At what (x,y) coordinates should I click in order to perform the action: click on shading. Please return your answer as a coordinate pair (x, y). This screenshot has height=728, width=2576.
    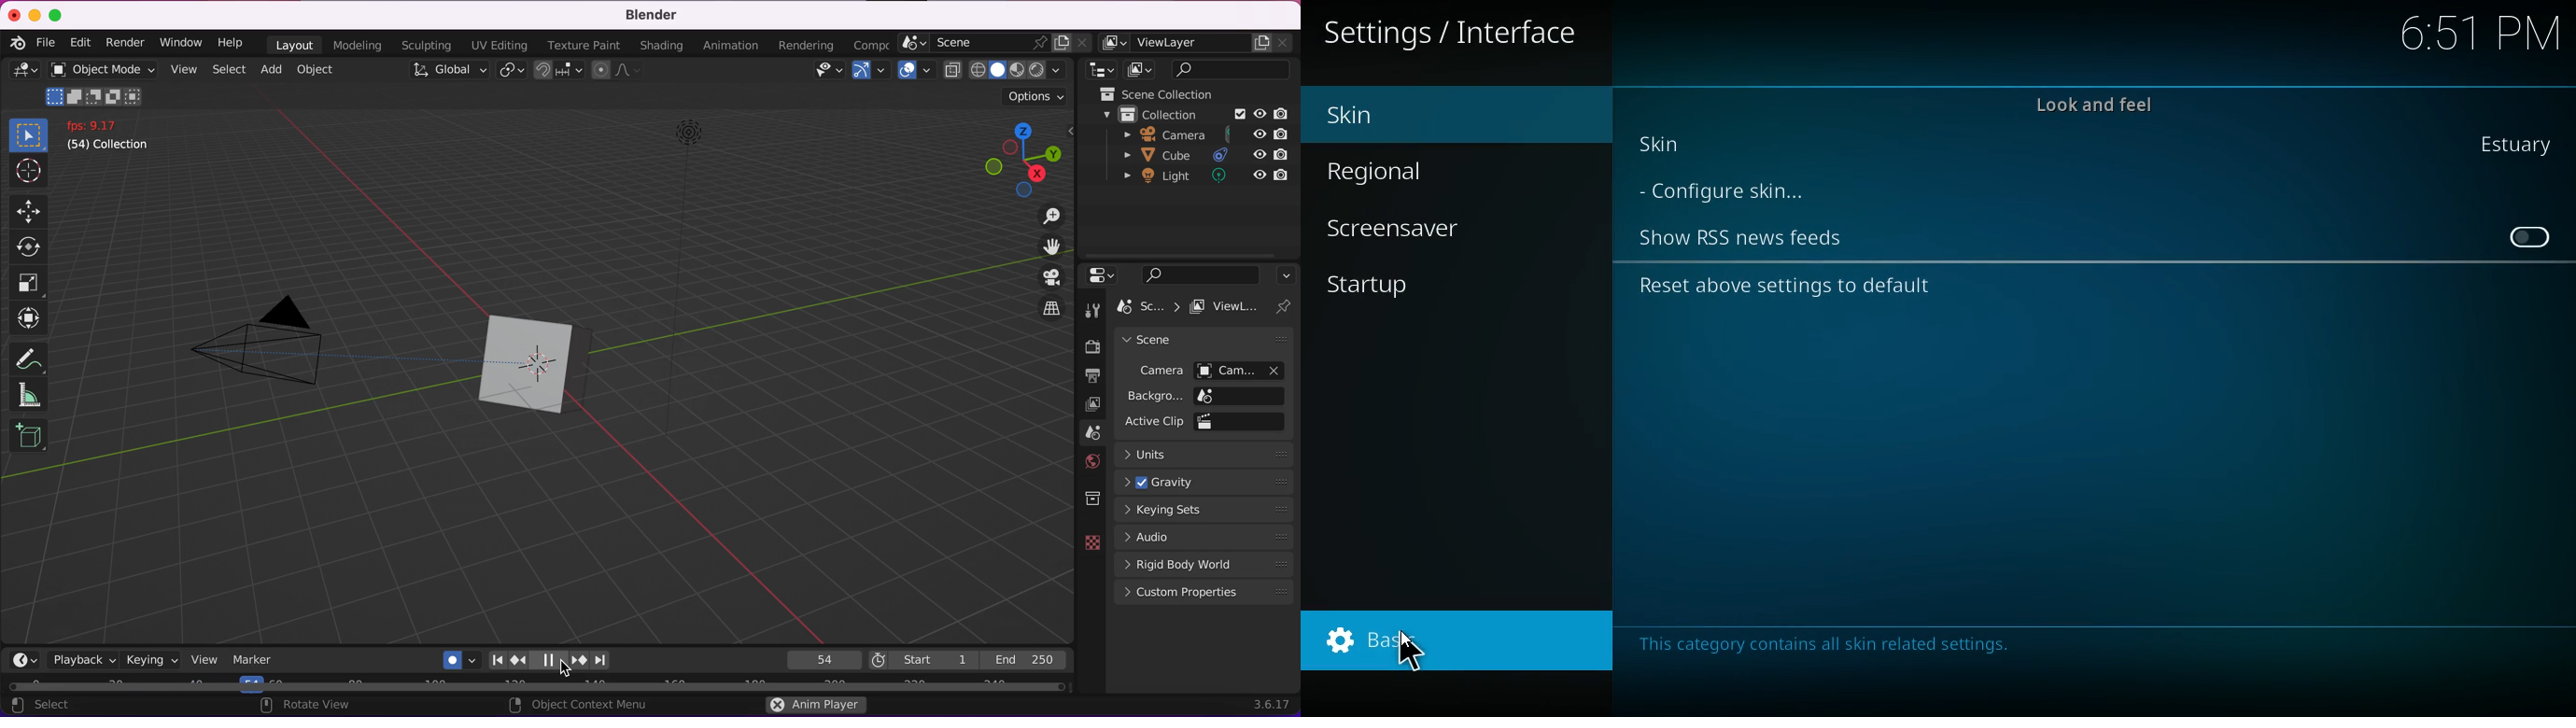
    Looking at the image, I should click on (662, 45).